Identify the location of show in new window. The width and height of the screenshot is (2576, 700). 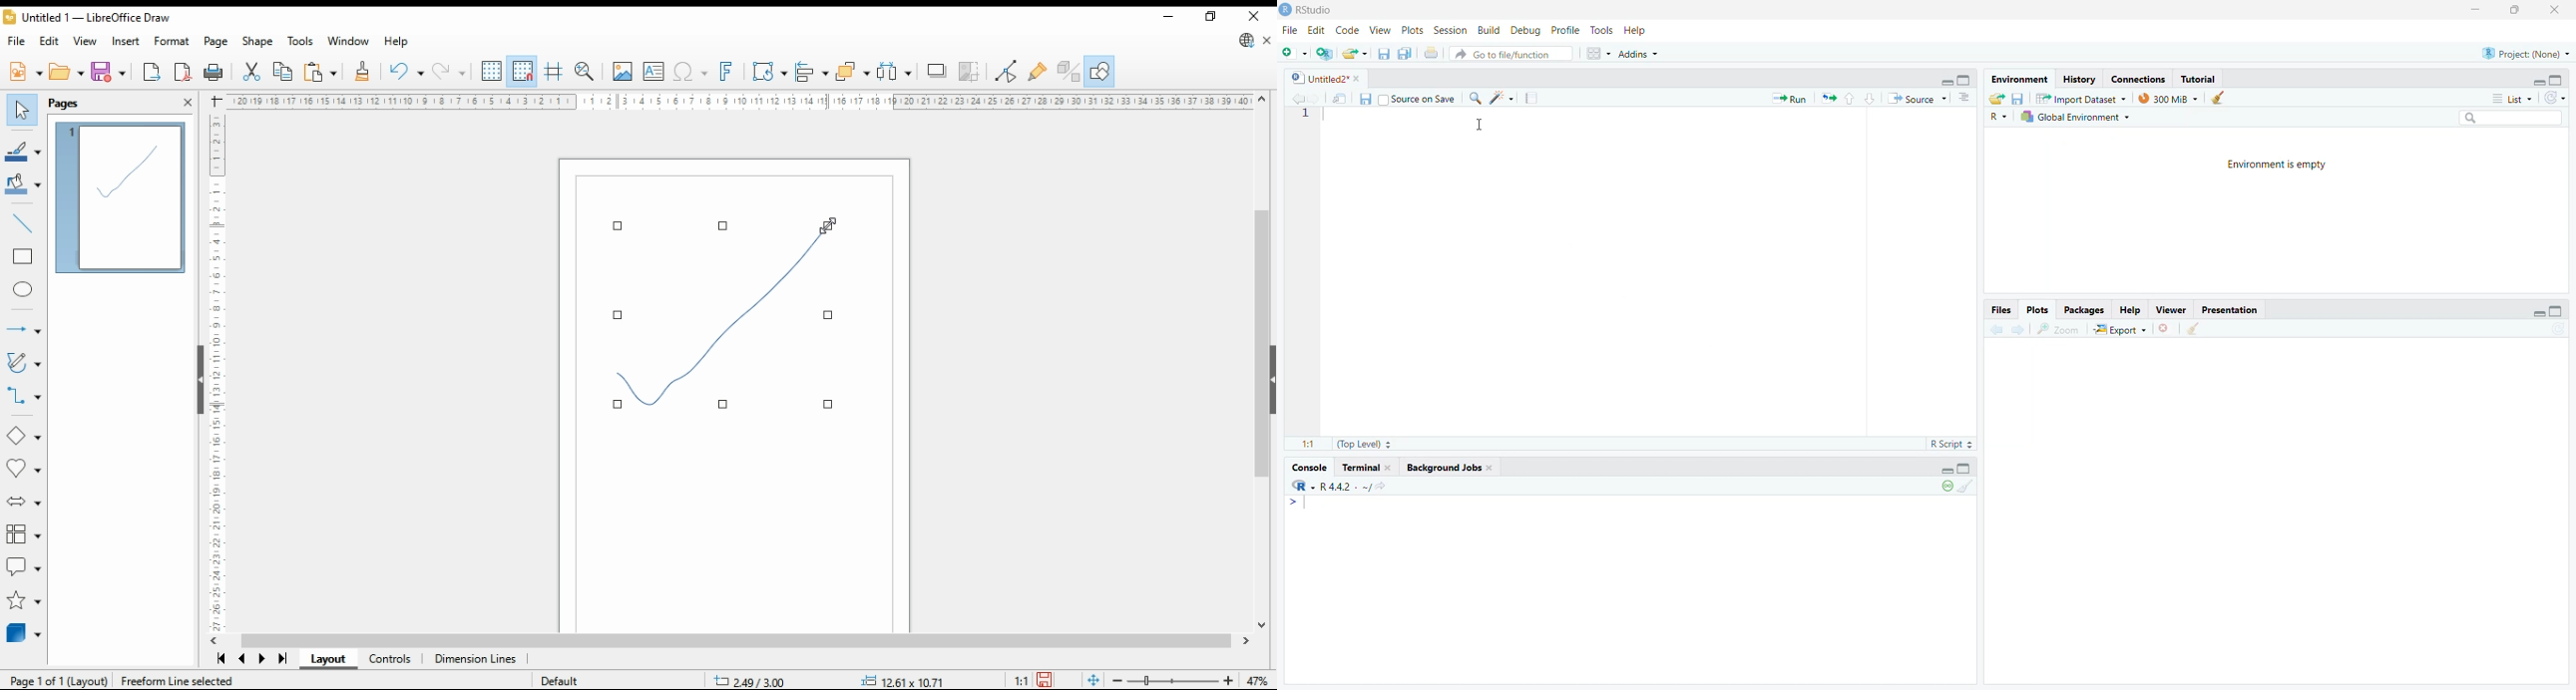
(1339, 99).